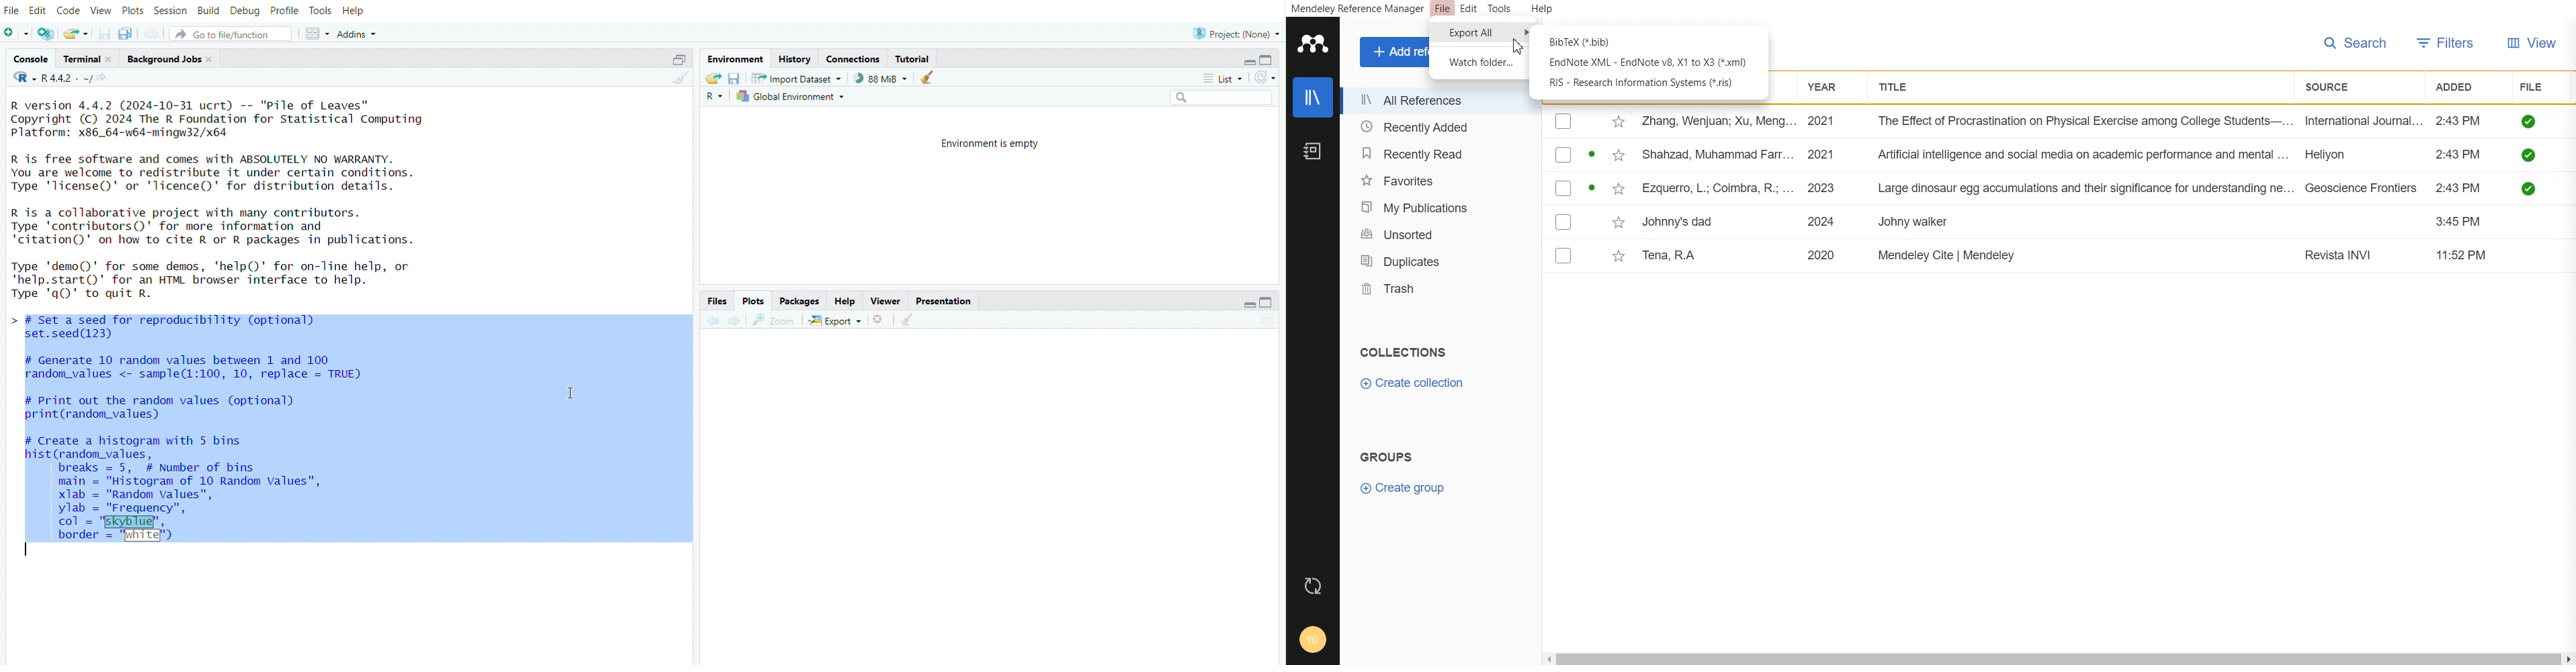 This screenshot has height=672, width=2576. I want to click on edit, so click(38, 9).